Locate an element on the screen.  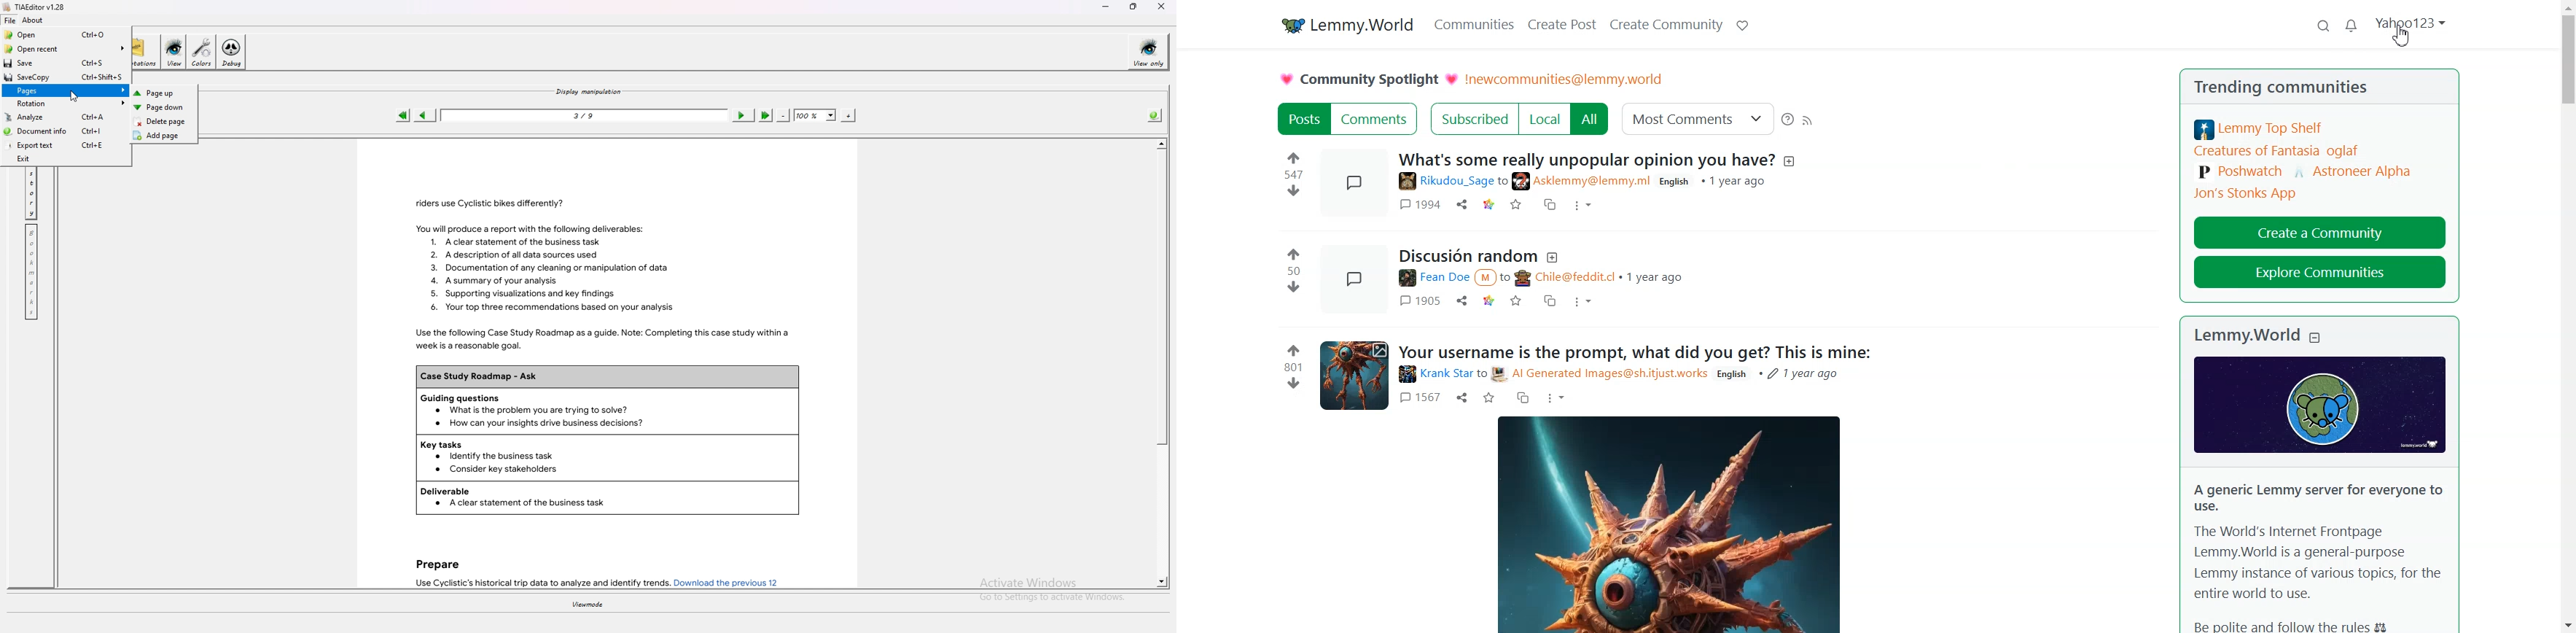
Subscribed is located at coordinates (1472, 119).